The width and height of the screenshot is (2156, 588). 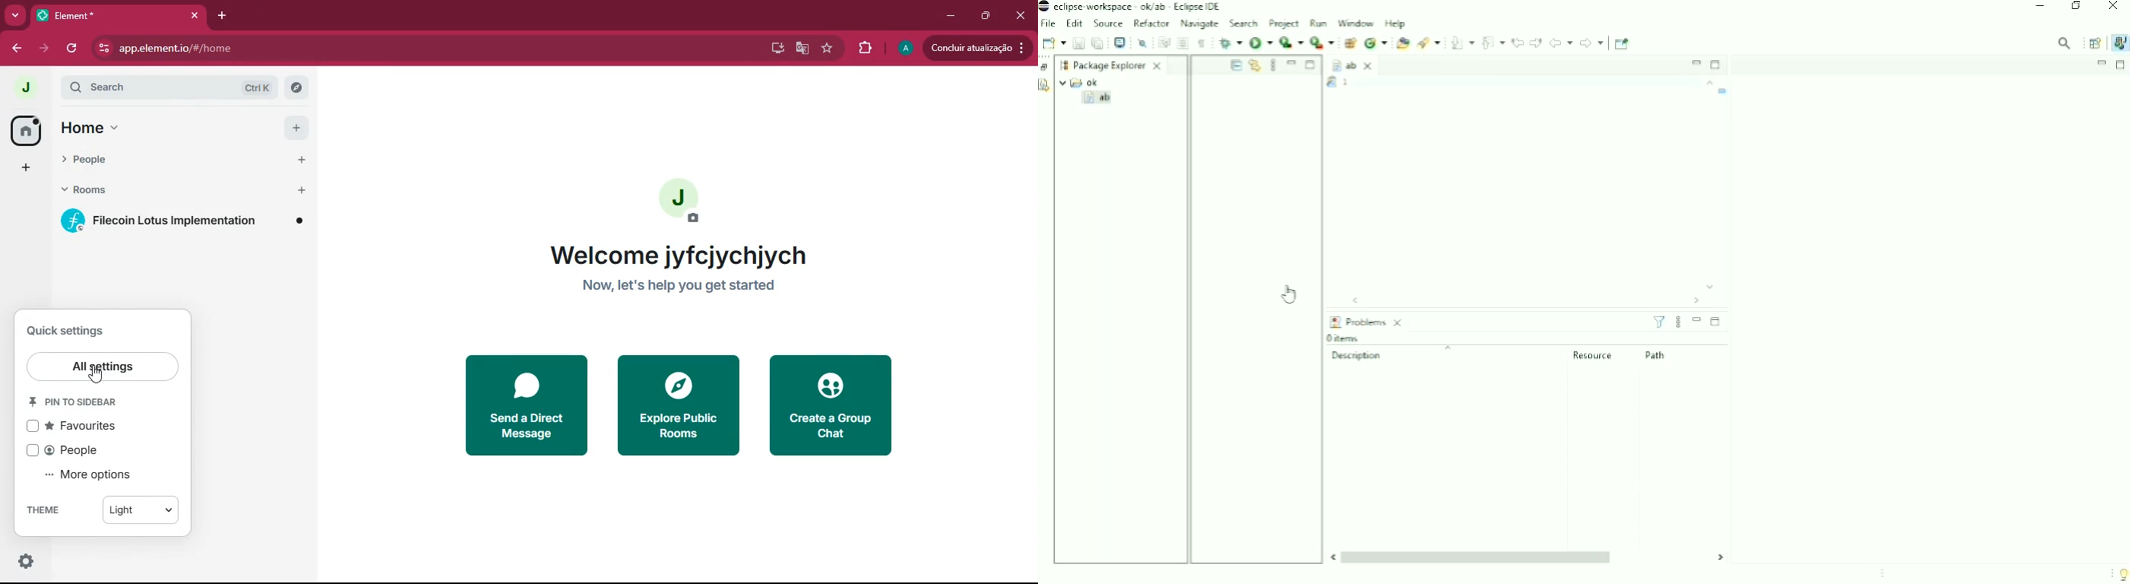 I want to click on add button, so click(x=297, y=128).